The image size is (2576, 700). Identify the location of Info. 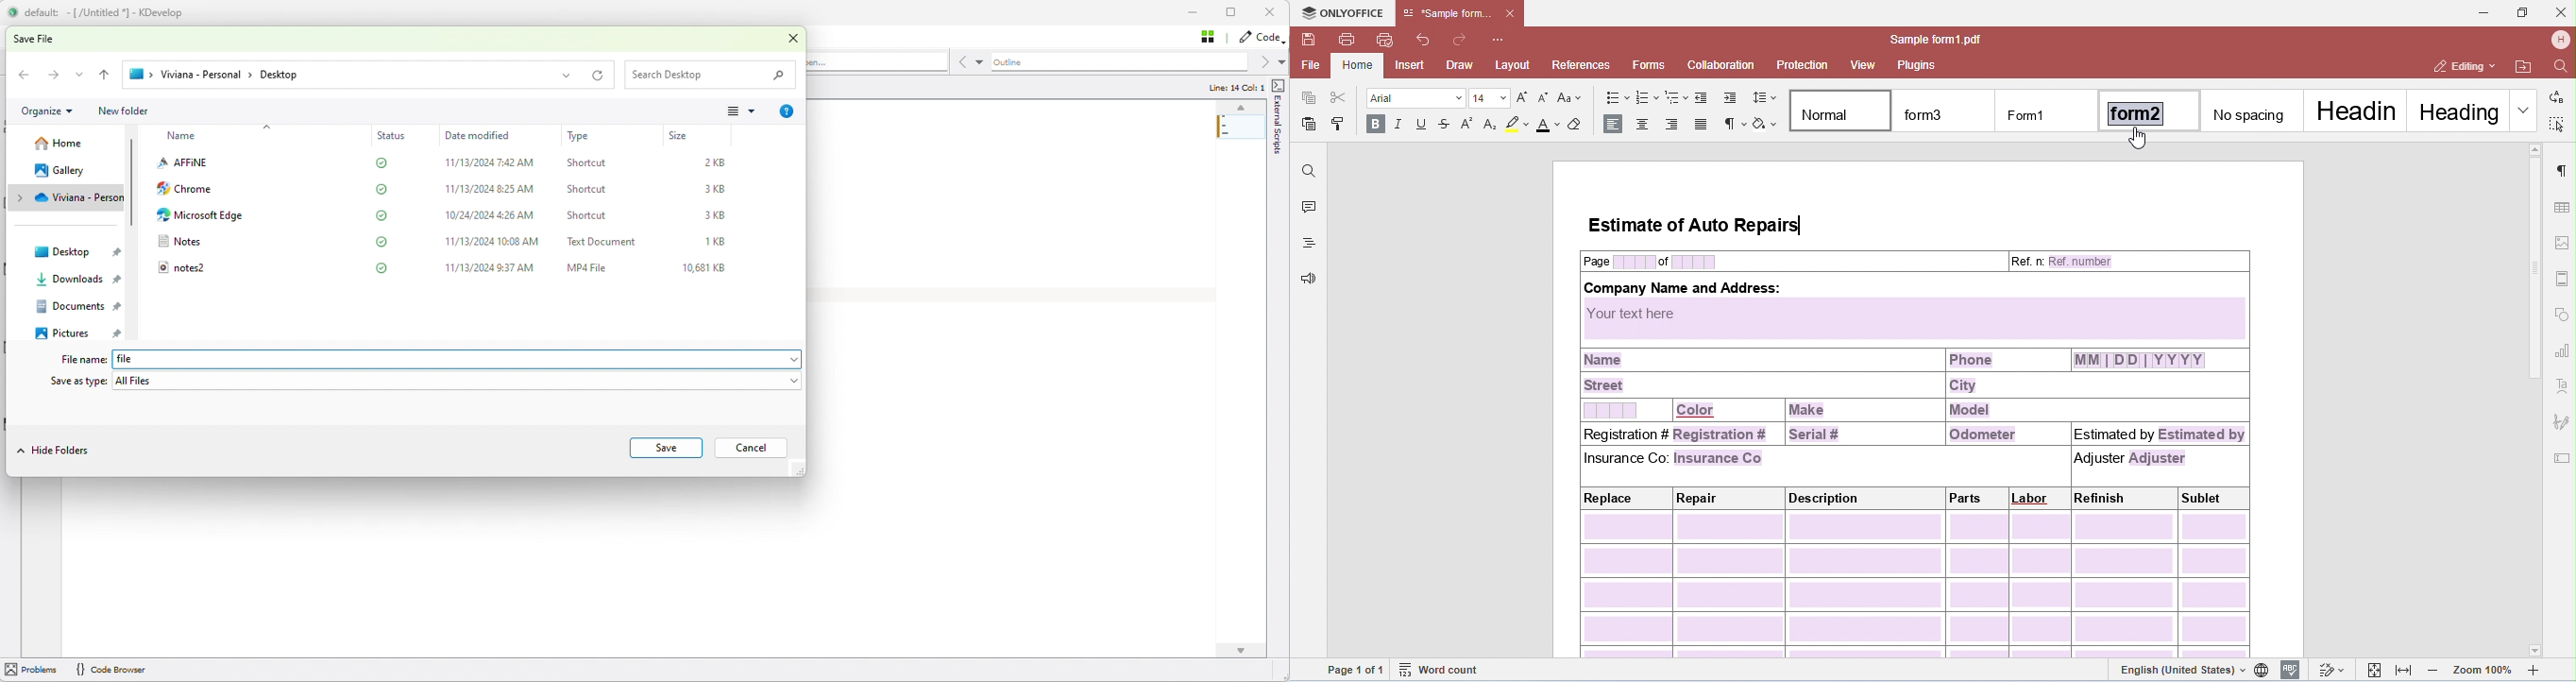
(787, 112).